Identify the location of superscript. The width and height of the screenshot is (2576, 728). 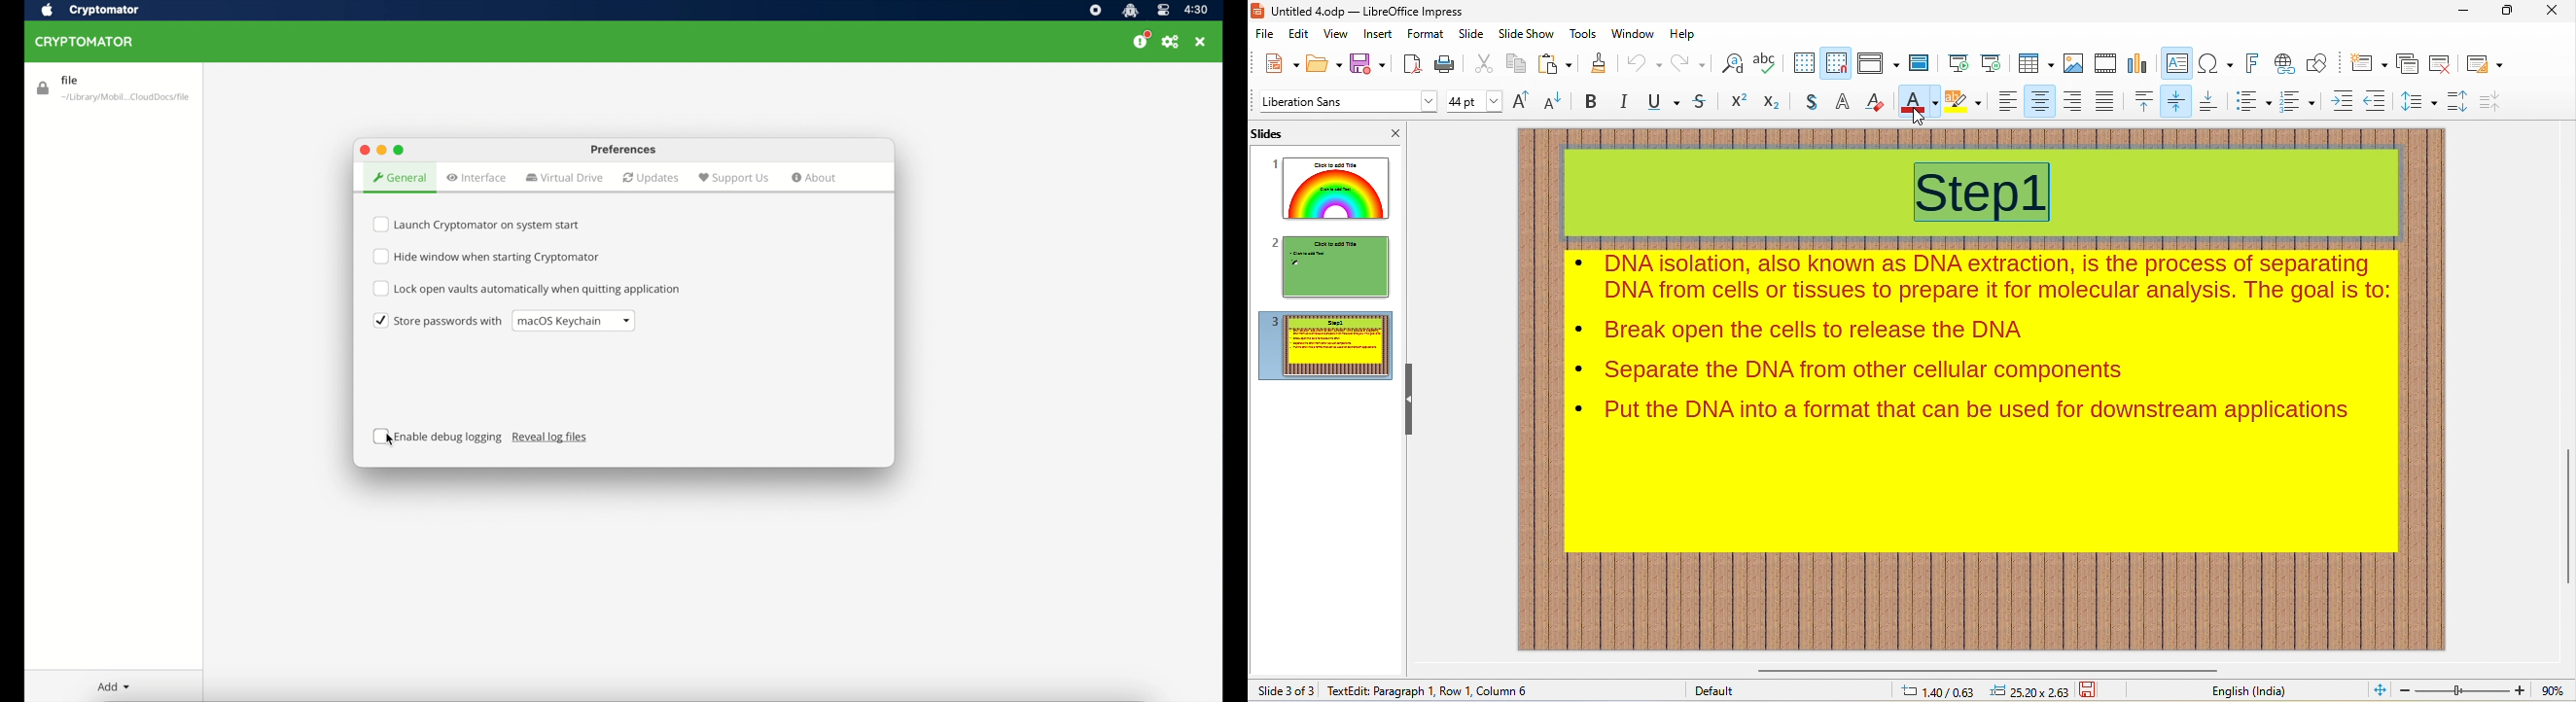
(1741, 101).